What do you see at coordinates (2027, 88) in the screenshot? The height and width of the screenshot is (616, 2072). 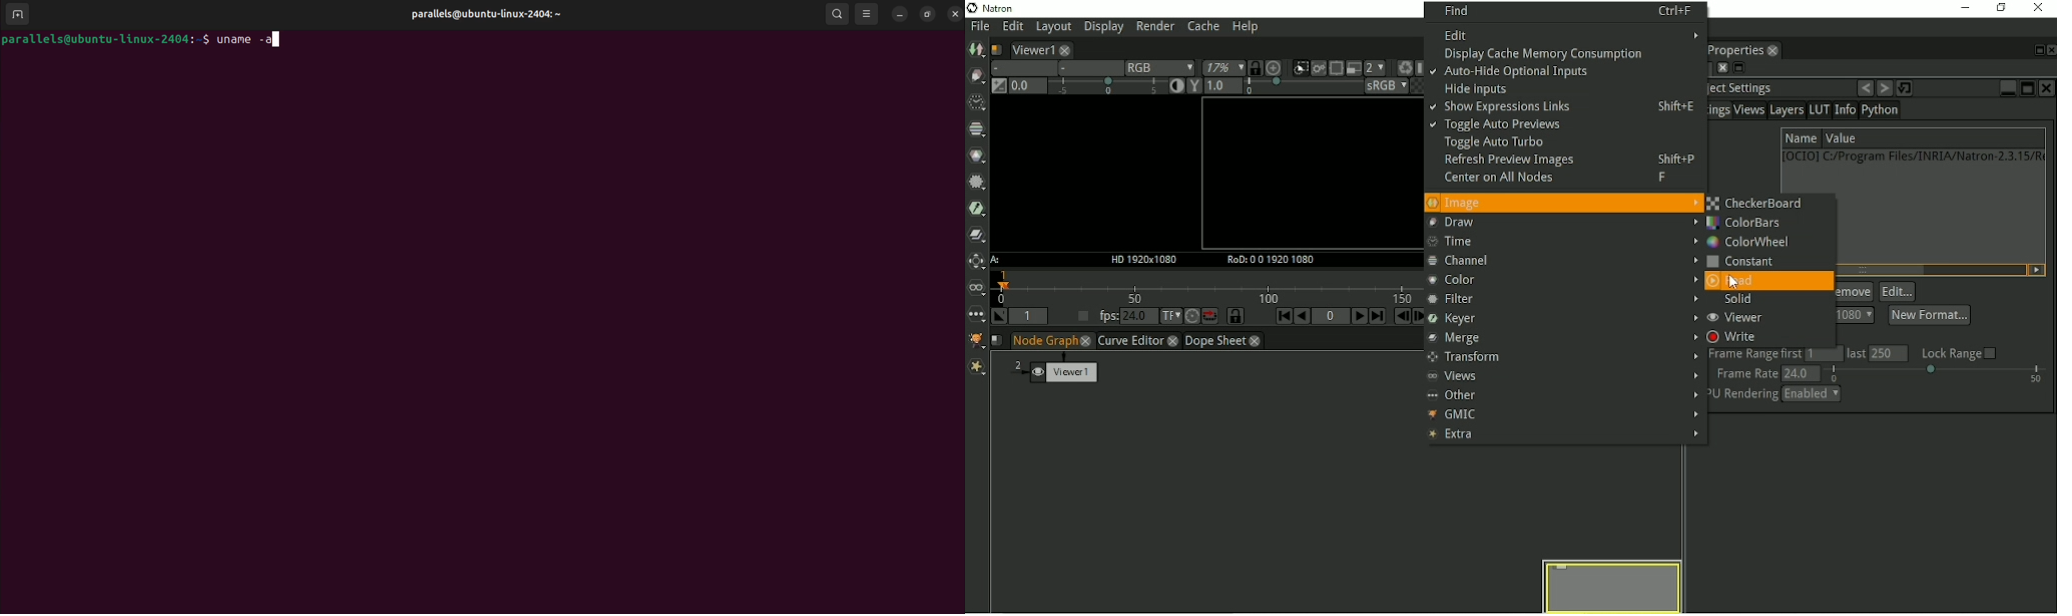 I see `Maximize` at bounding box center [2027, 88].